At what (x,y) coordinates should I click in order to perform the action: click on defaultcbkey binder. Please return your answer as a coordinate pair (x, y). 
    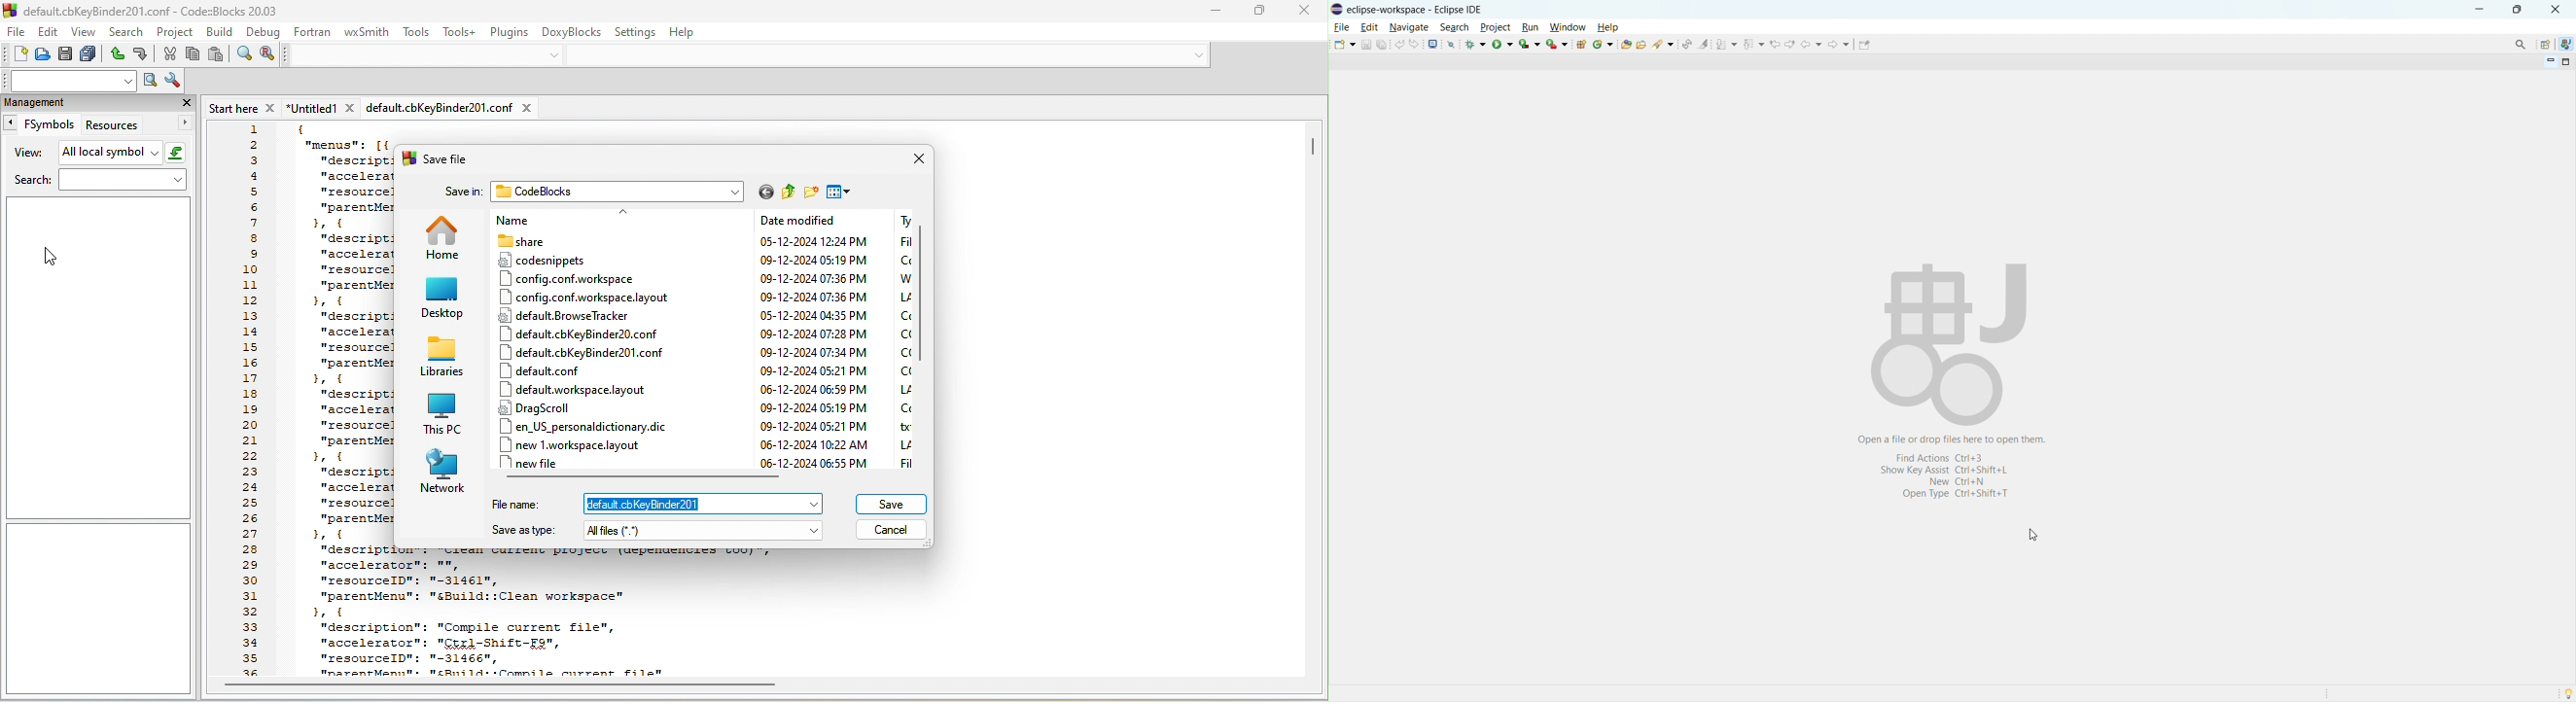
    Looking at the image, I should click on (449, 109).